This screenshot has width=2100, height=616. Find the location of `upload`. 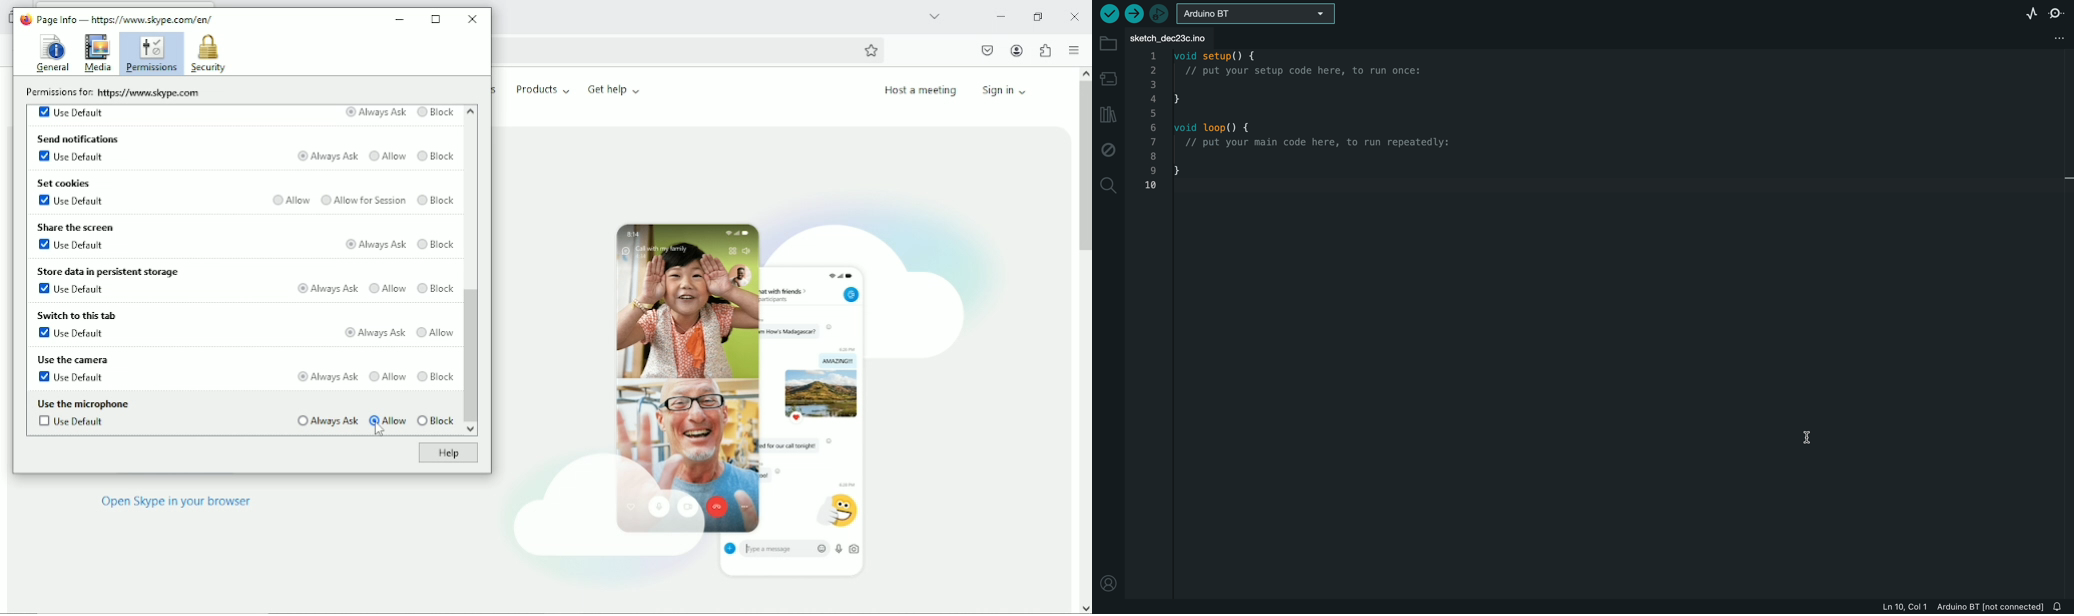

upload is located at coordinates (1135, 14).